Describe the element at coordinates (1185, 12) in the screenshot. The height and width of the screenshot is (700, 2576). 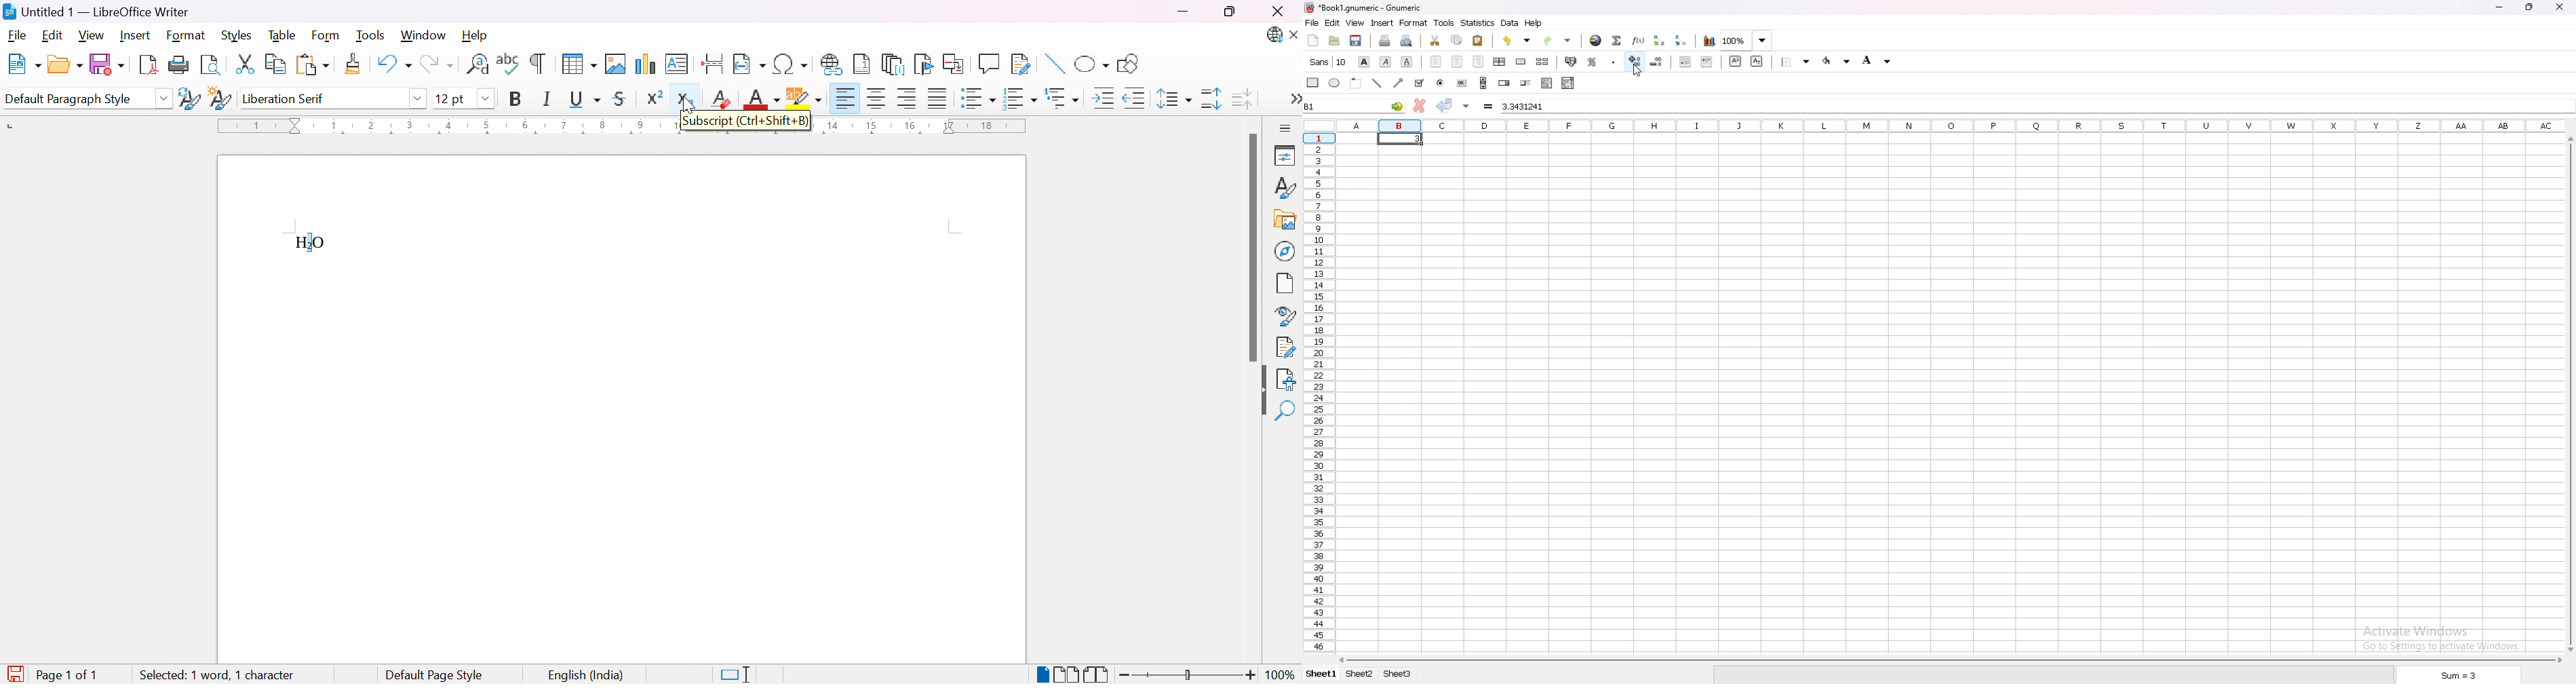
I see `Minimize` at that location.